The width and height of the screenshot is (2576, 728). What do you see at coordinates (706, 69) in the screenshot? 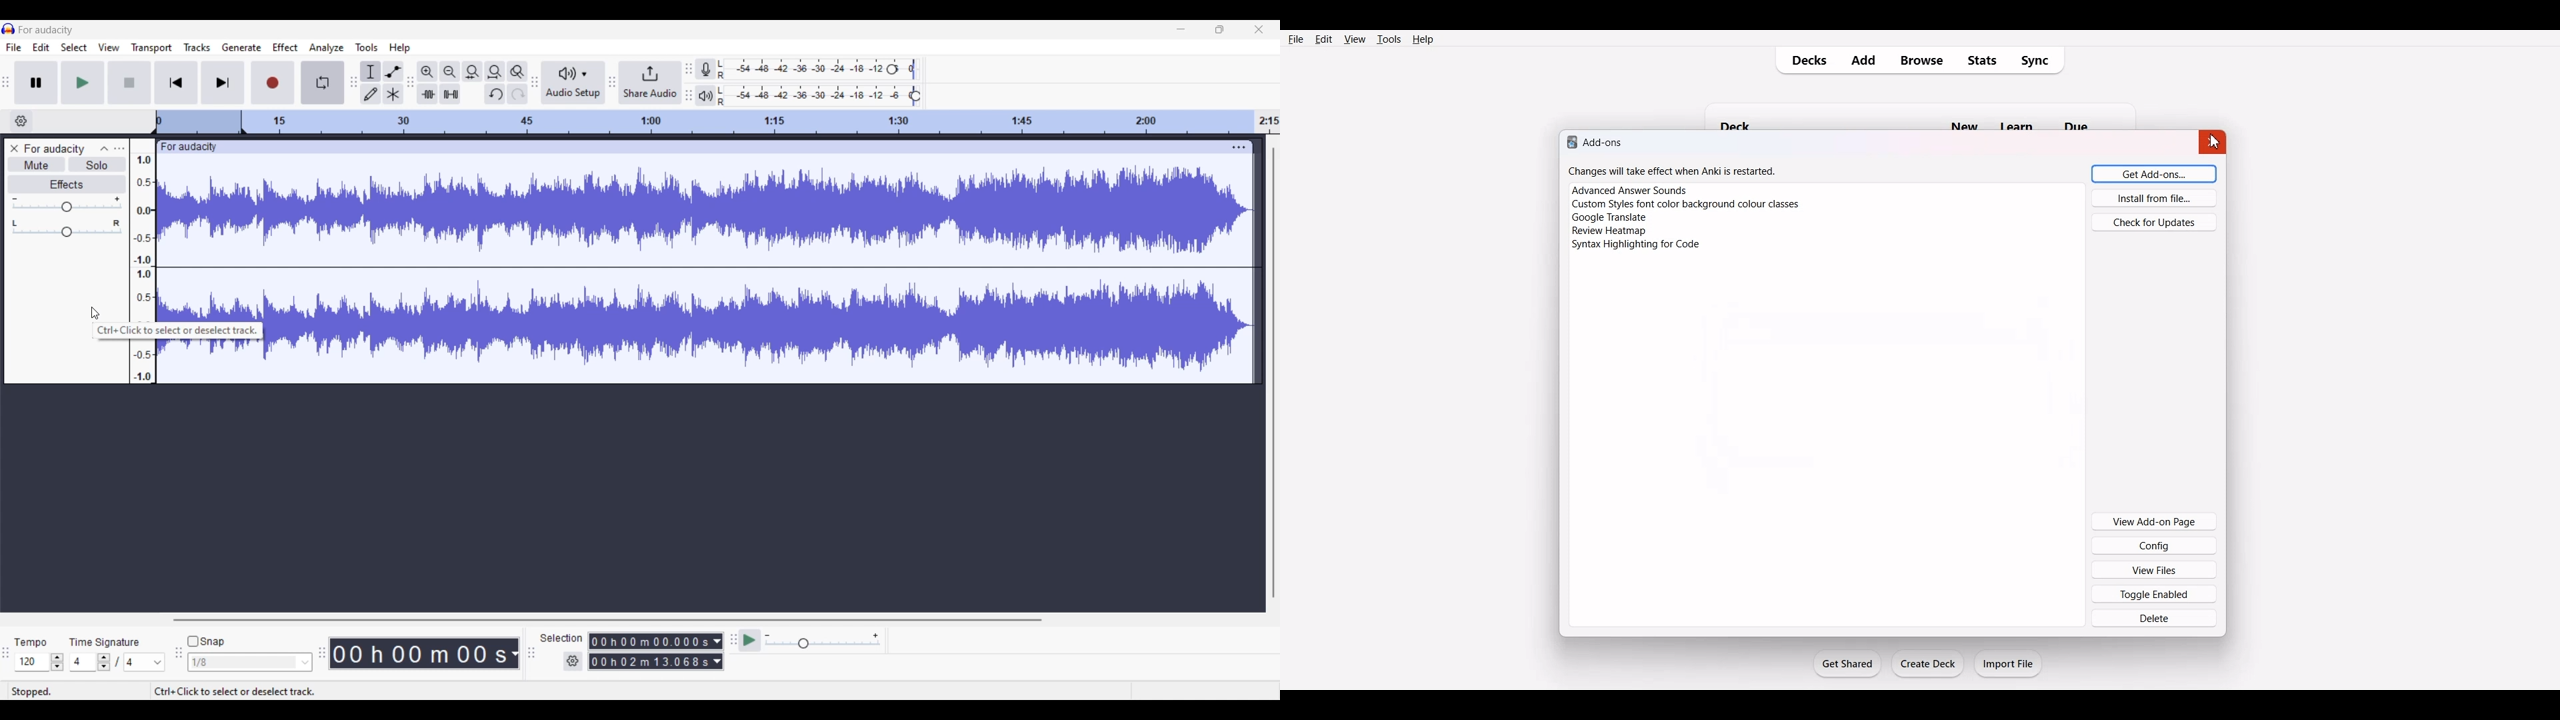
I see `Record meter` at bounding box center [706, 69].